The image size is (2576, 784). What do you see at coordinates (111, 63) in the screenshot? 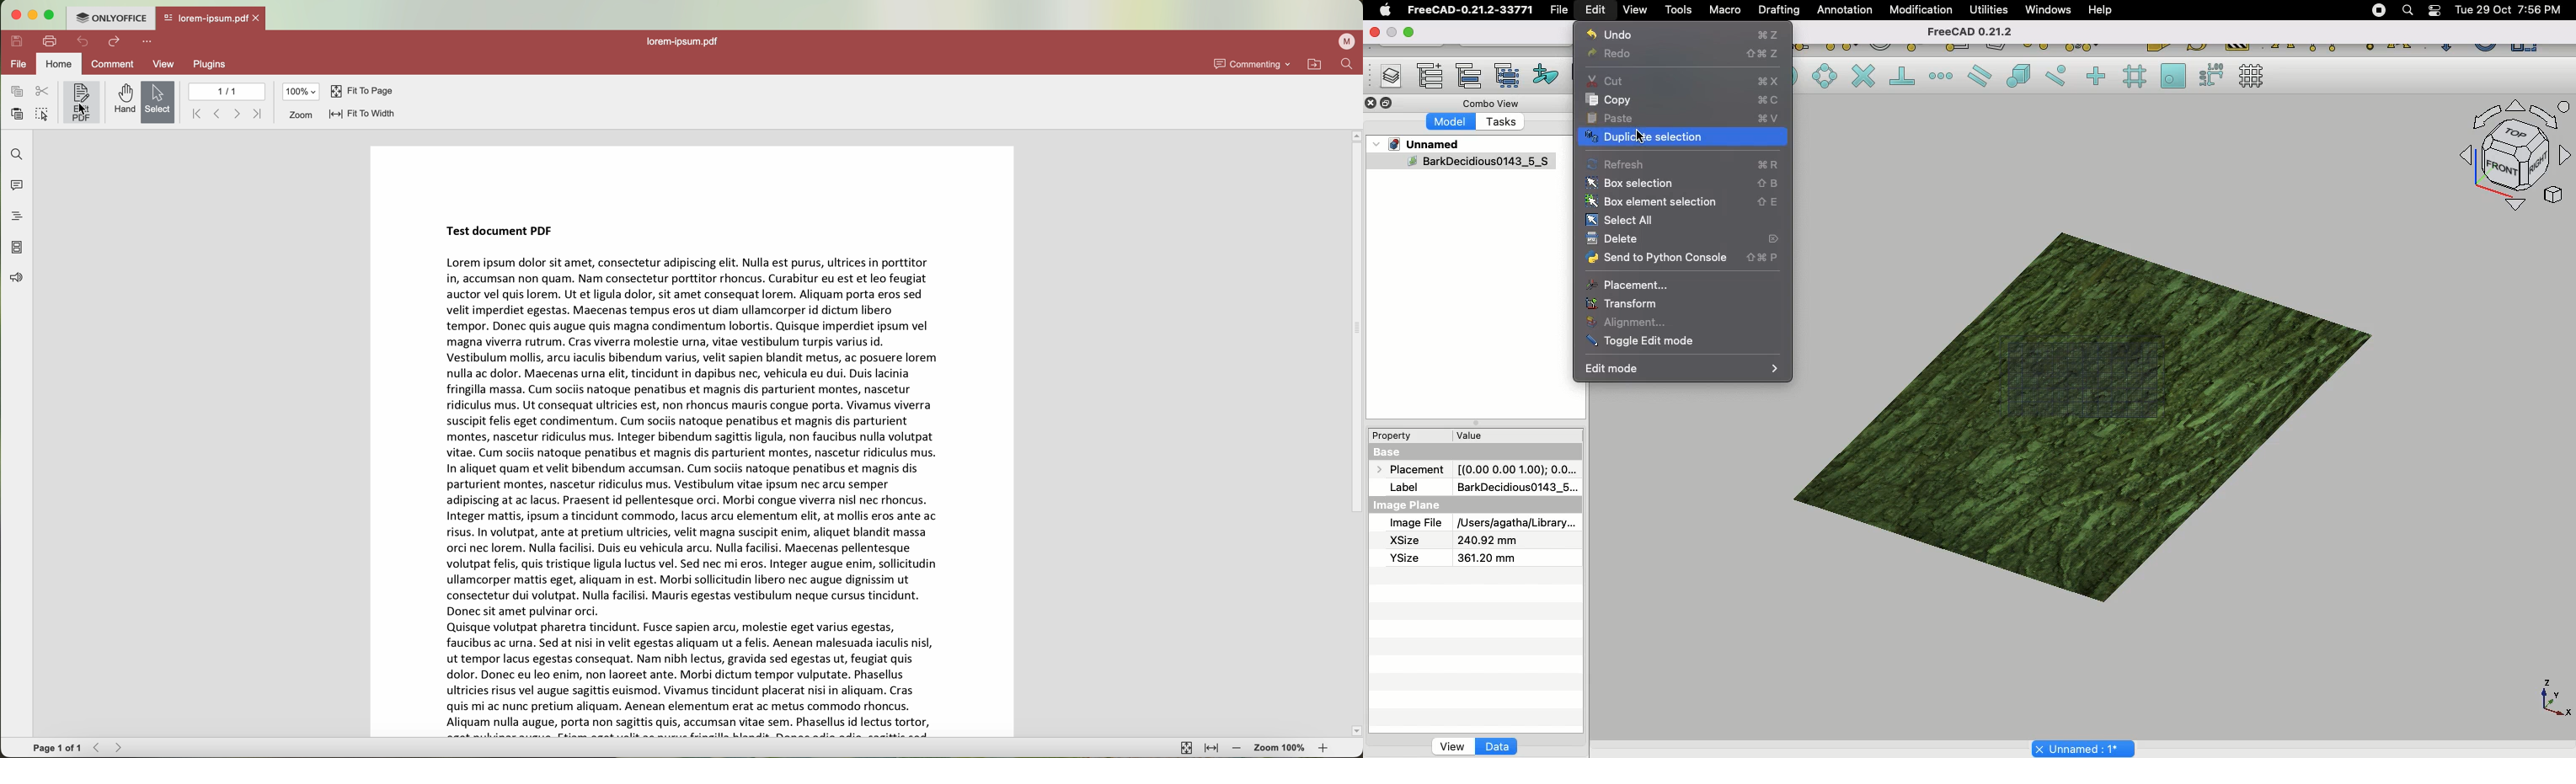
I see `comment` at bounding box center [111, 63].